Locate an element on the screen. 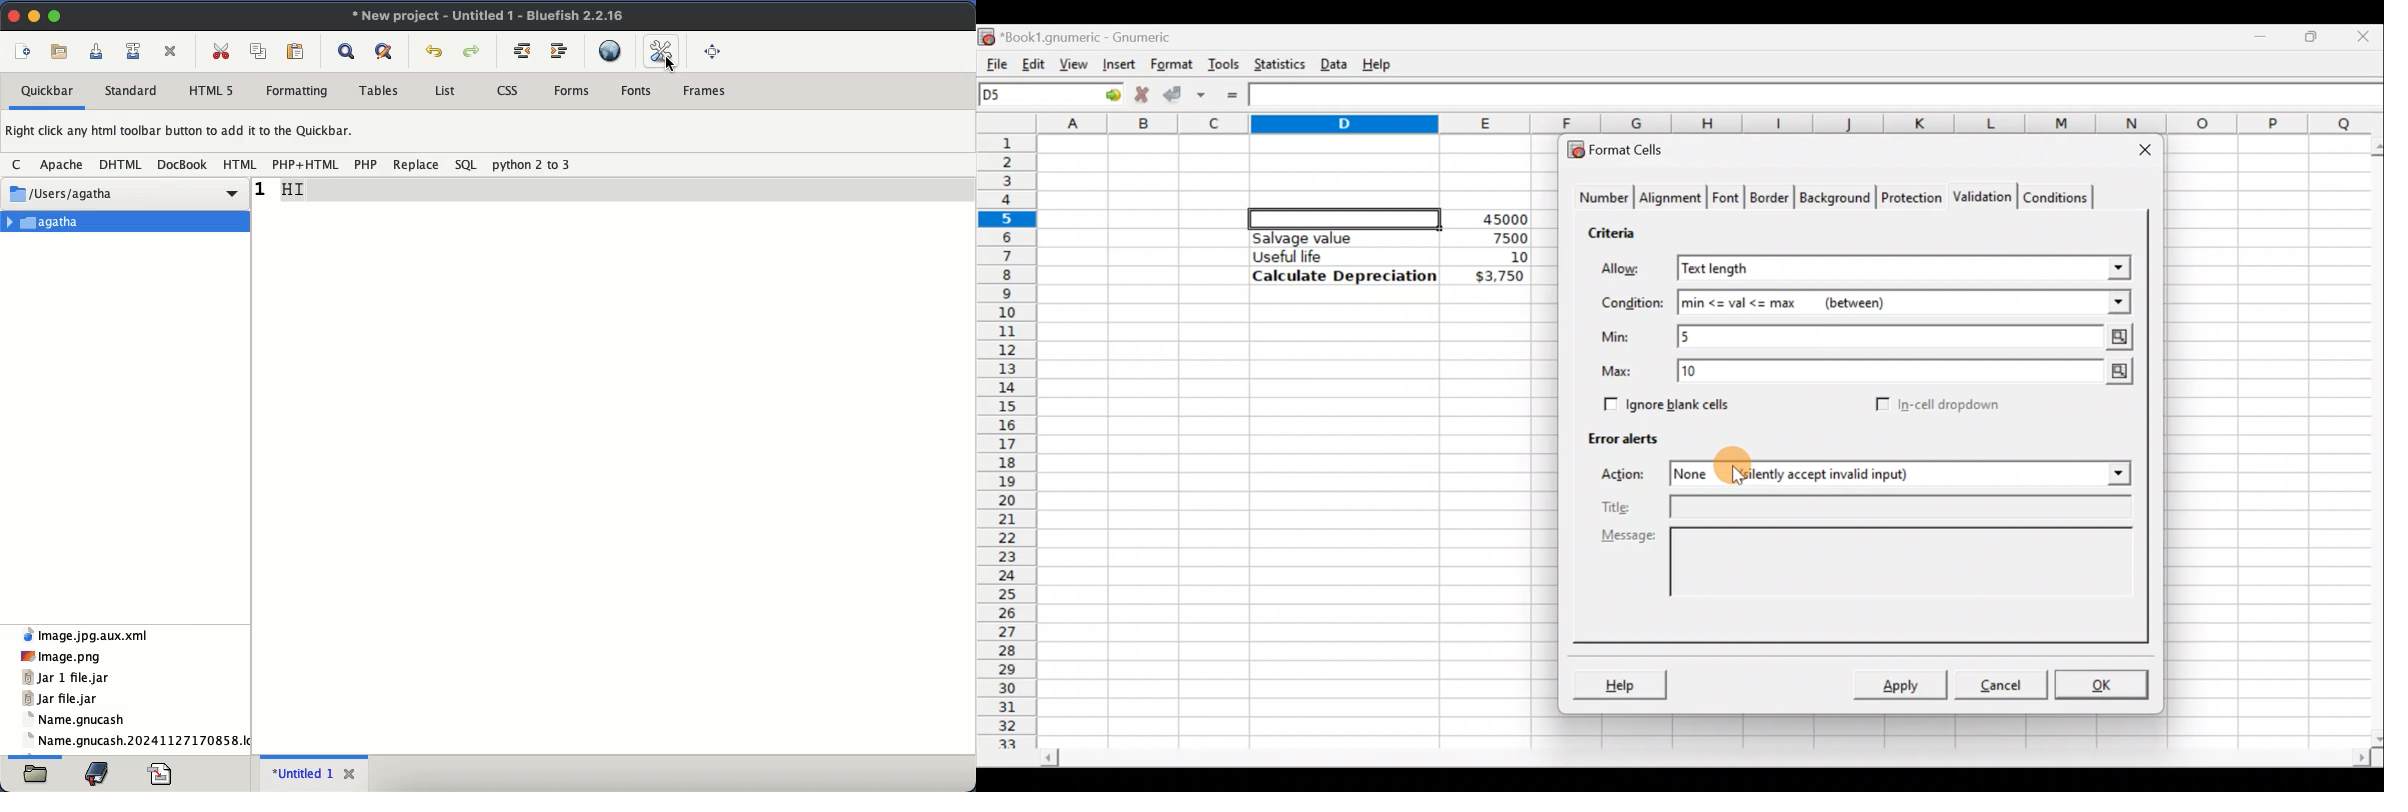  min<=val<=max (between) is located at coordinates (1904, 303).